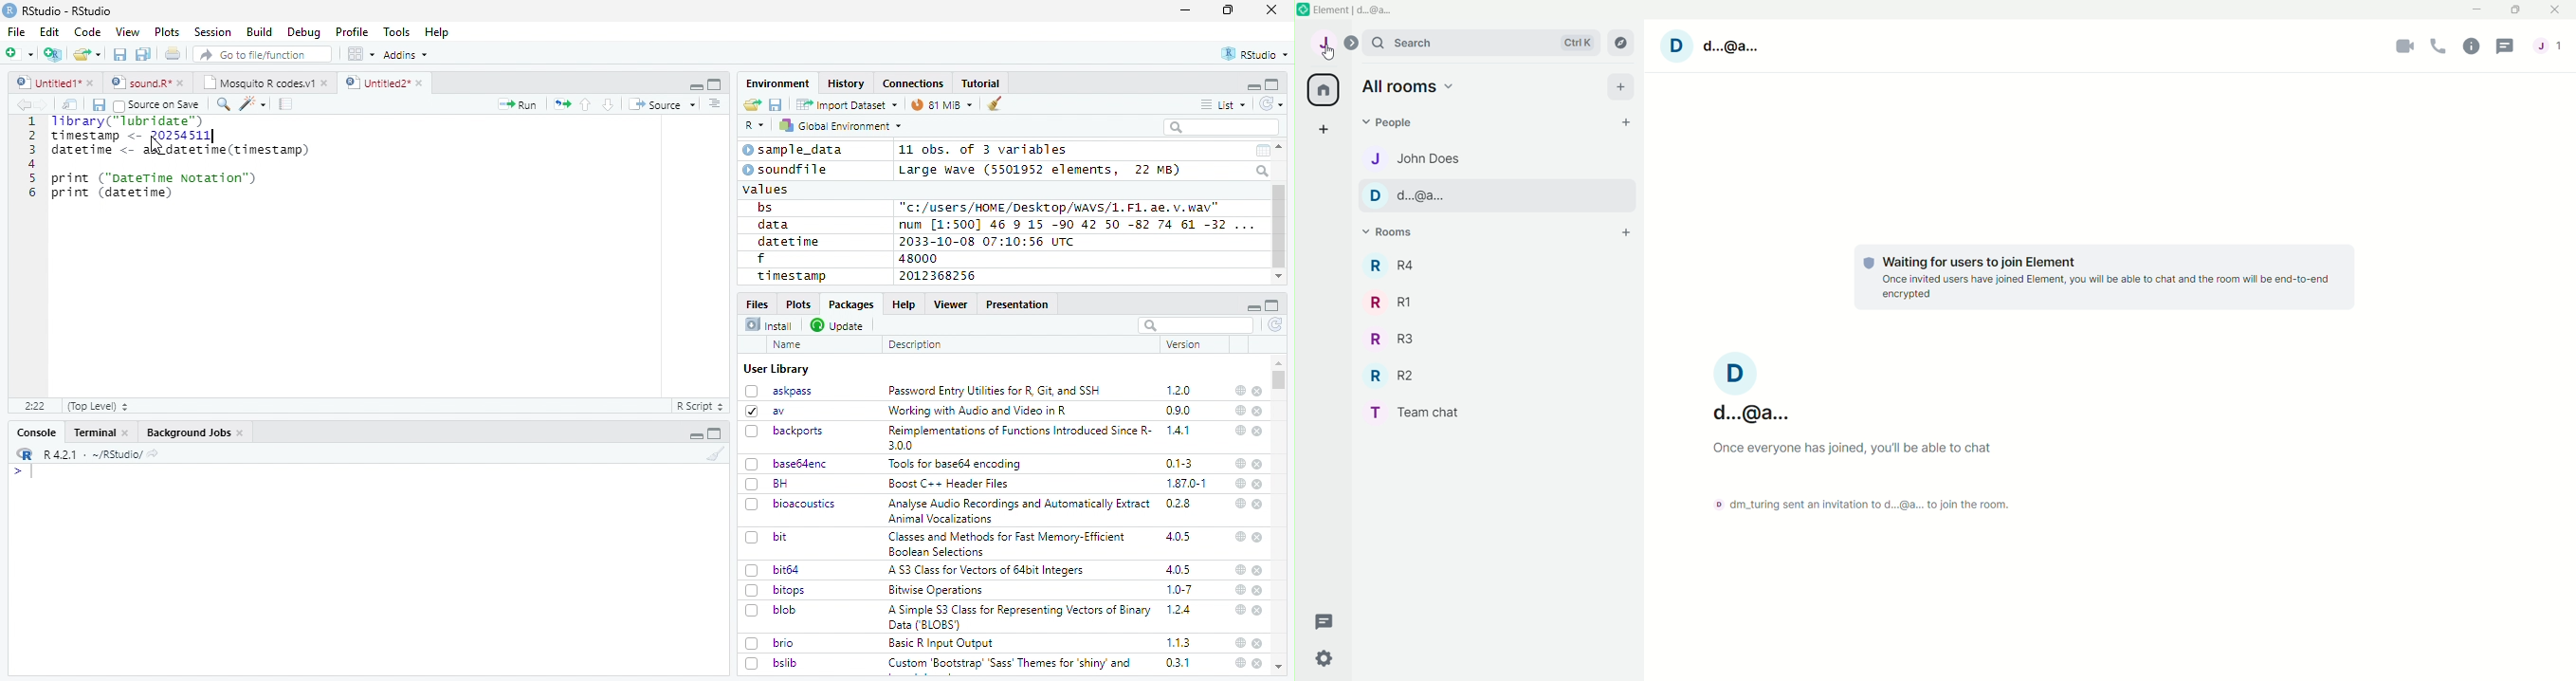 The height and width of the screenshot is (700, 2576). Describe the element at coordinates (1042, 170) in the screenshot. I see `Large wave (5501952 elements, 22 MB)` at that location.